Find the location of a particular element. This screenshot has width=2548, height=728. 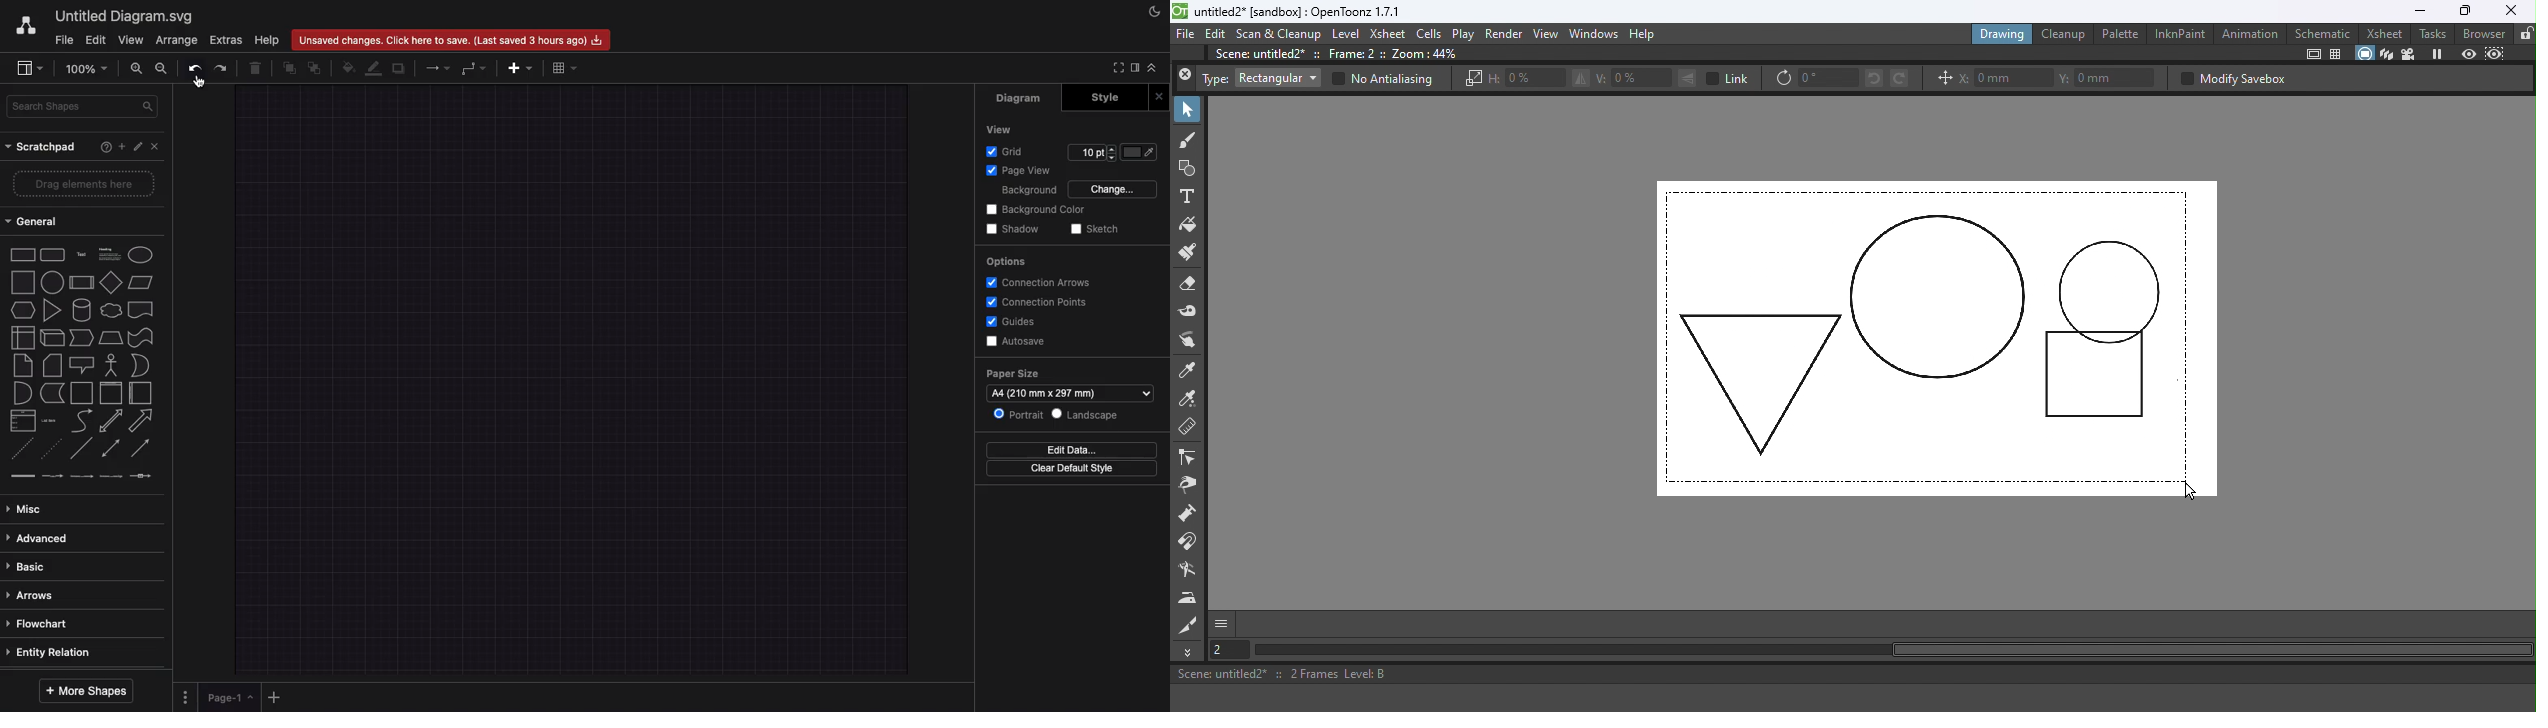

Arrange is located at coordinates (177, 41).